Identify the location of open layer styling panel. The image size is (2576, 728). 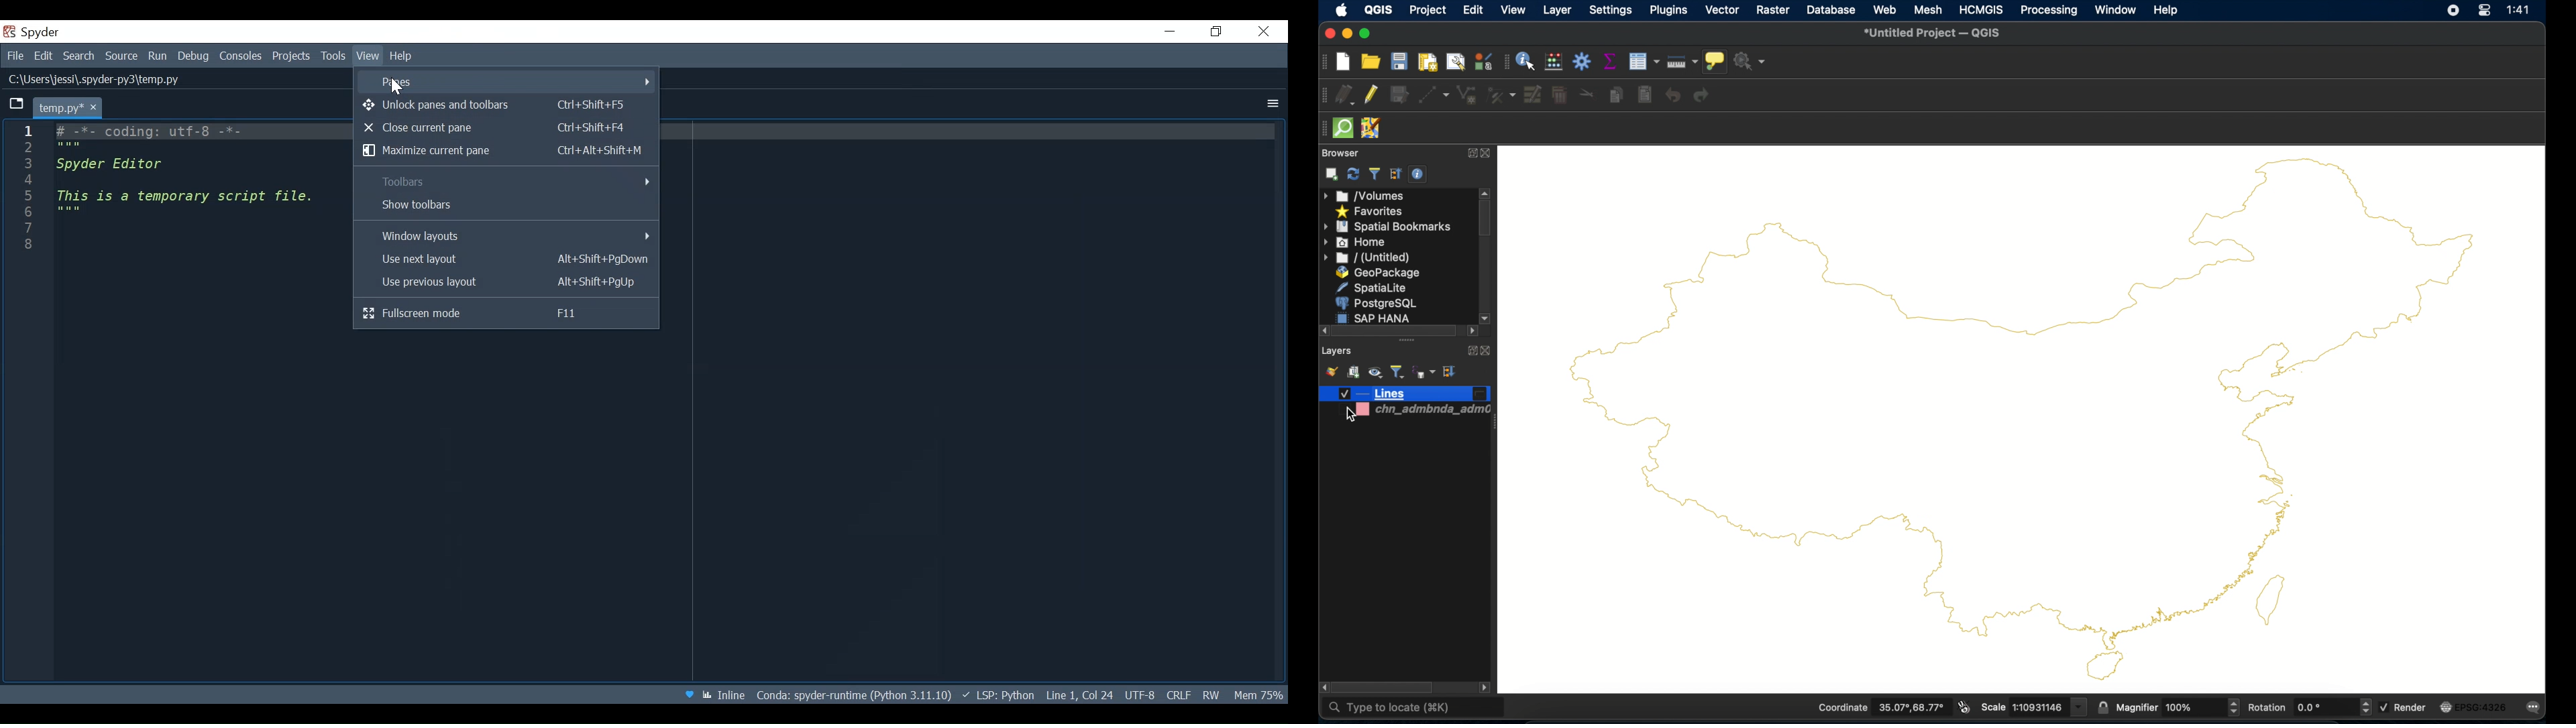
(1330, 371).